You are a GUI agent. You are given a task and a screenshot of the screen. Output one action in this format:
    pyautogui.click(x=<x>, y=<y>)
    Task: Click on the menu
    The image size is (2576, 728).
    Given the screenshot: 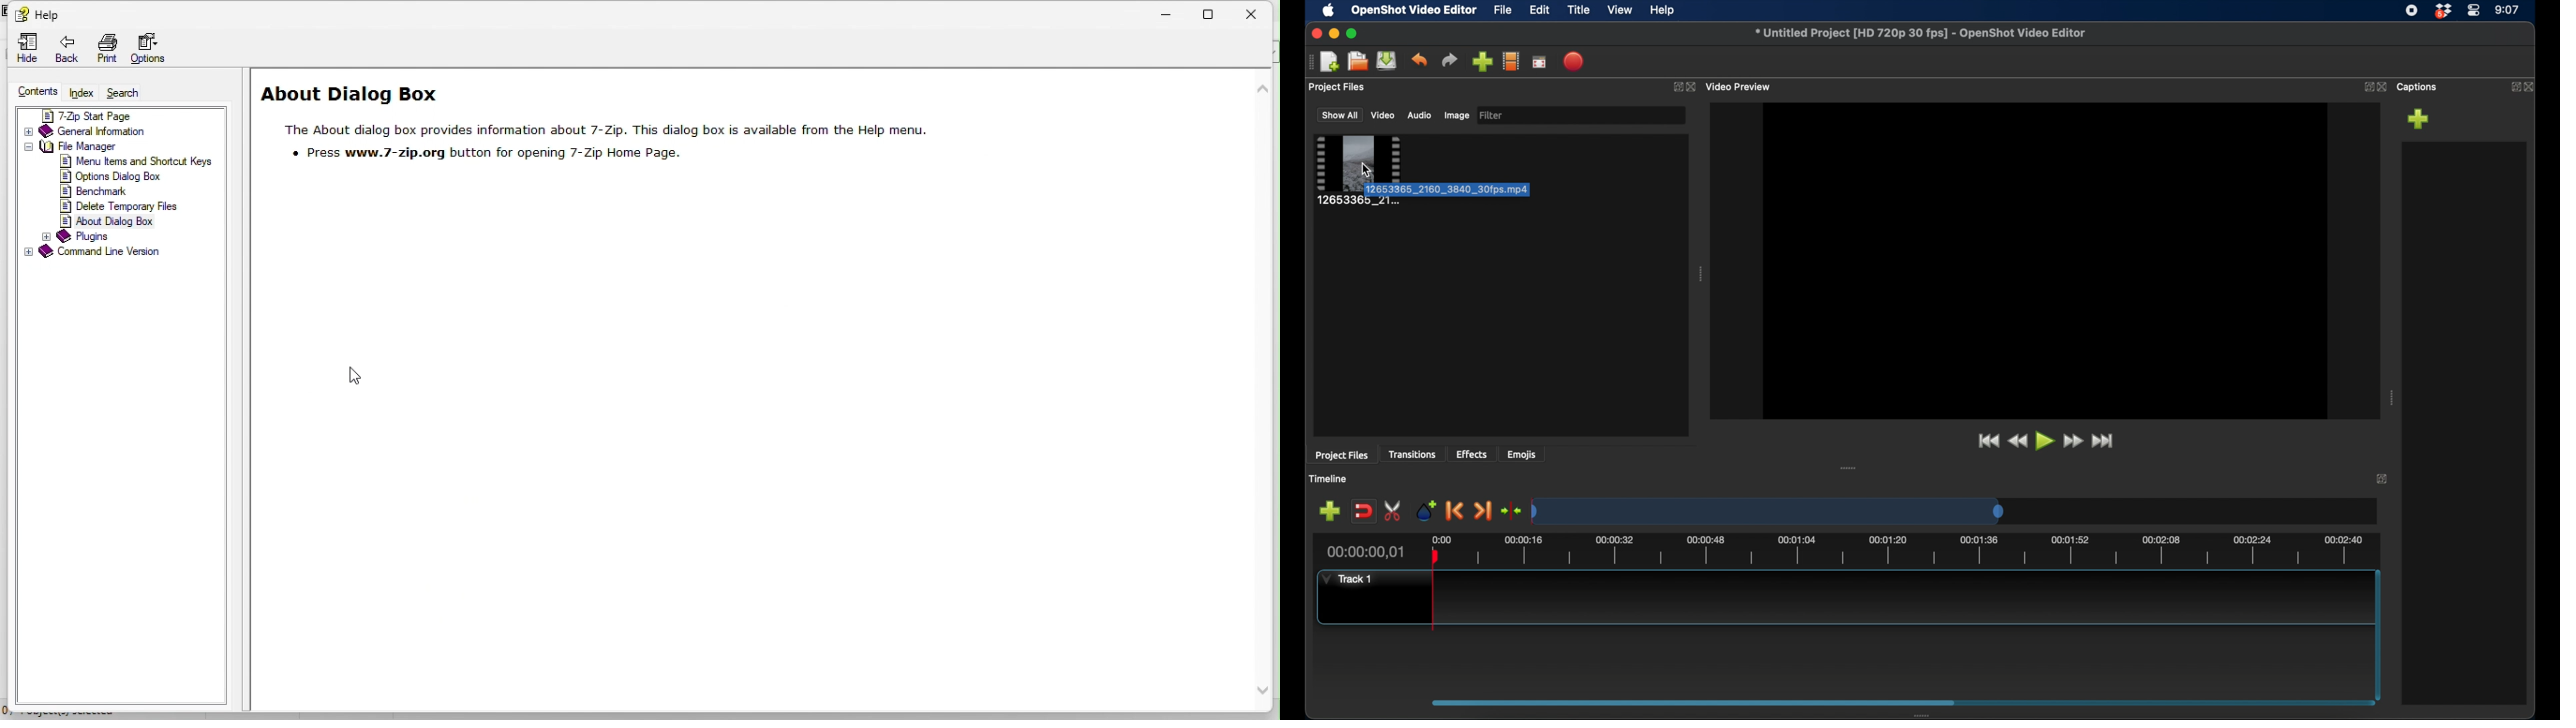 What is the action you would take?
    pyautogui.click(x=135, y=160)
    